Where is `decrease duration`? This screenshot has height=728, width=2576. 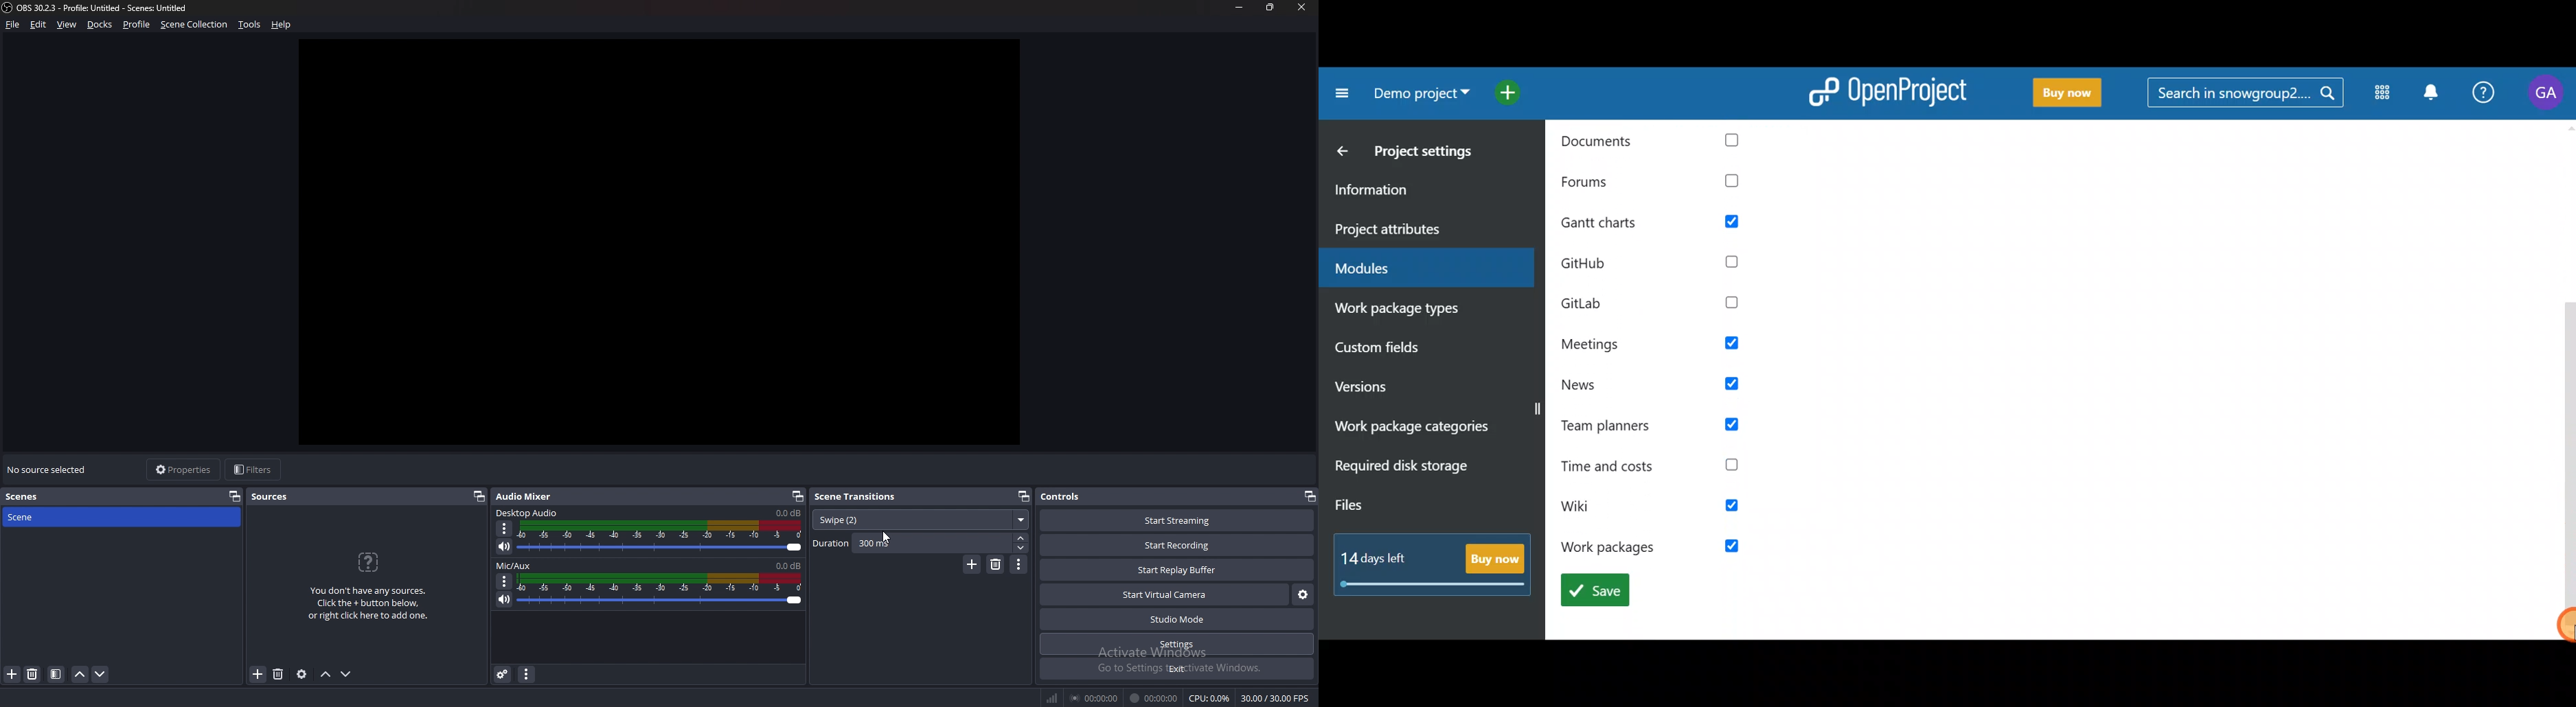 decrease duration is located at coordinates (1023, 548).